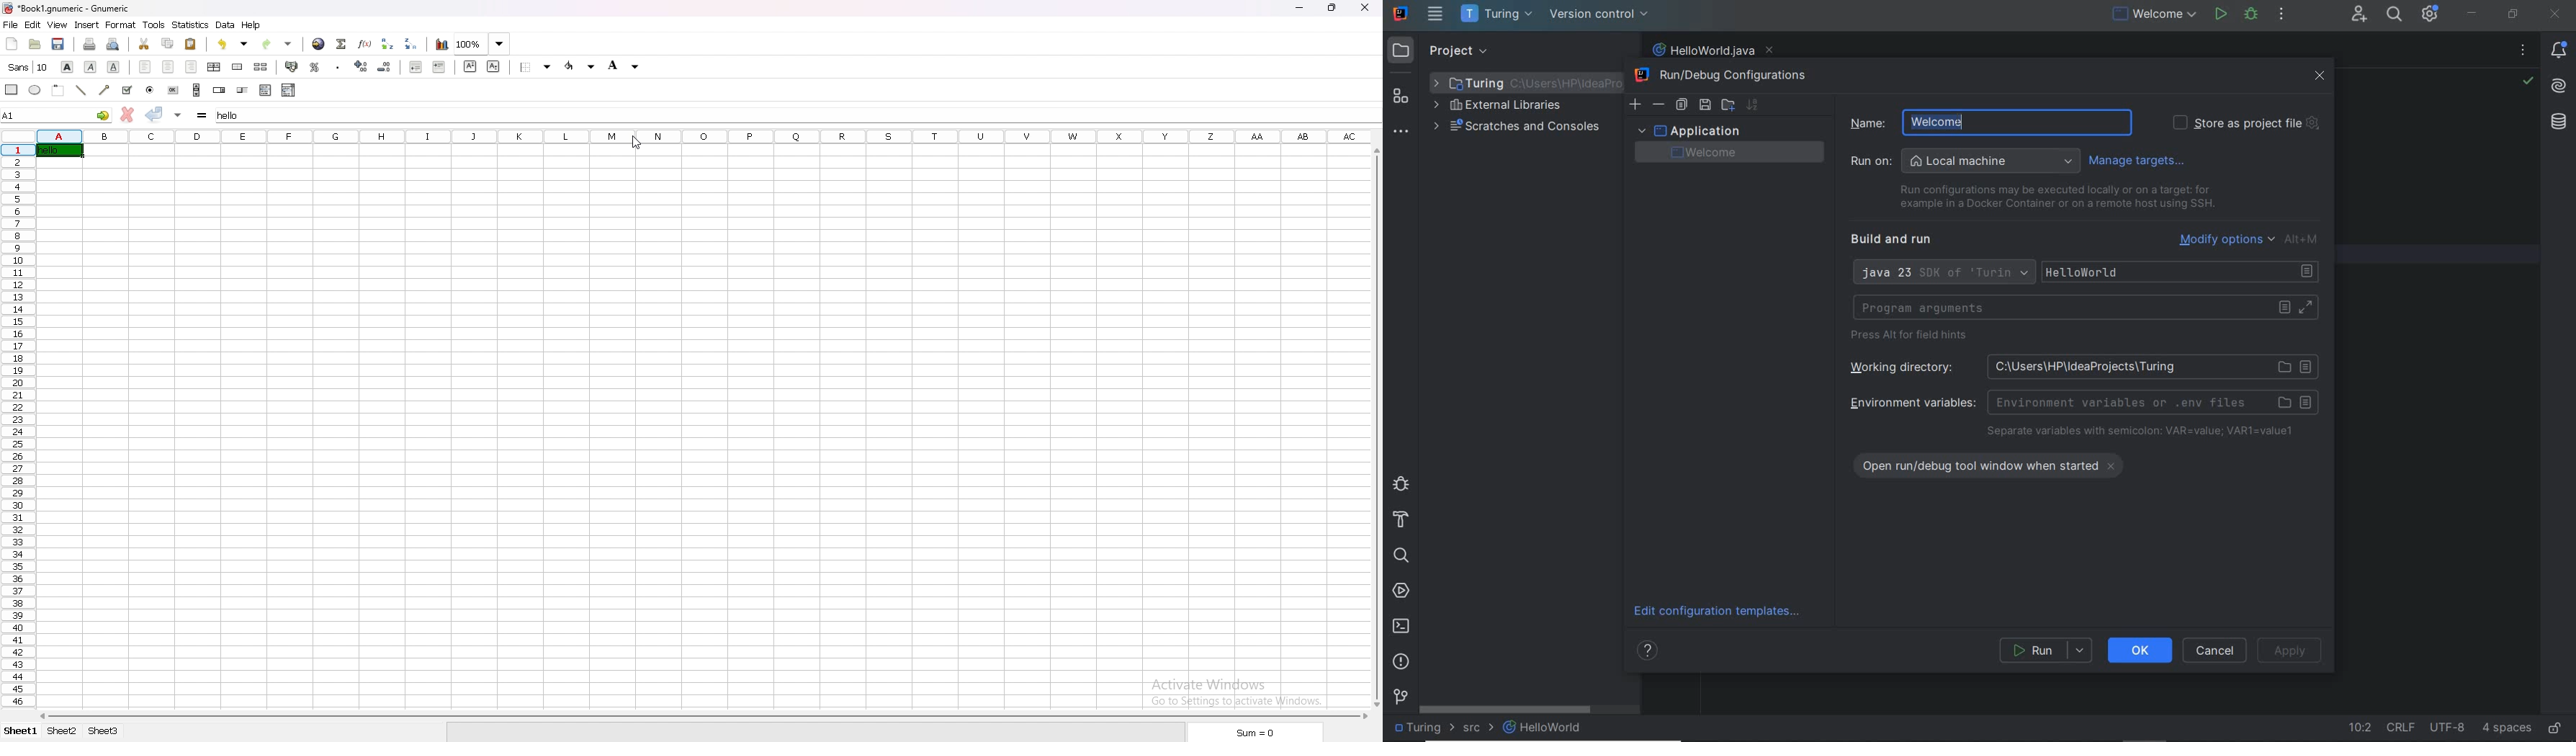 Image resolution: width=2576 pixels, height=756 pixels. Describe the element at coordinates (169, 43) in the screenshot. I see `copy` at that location.